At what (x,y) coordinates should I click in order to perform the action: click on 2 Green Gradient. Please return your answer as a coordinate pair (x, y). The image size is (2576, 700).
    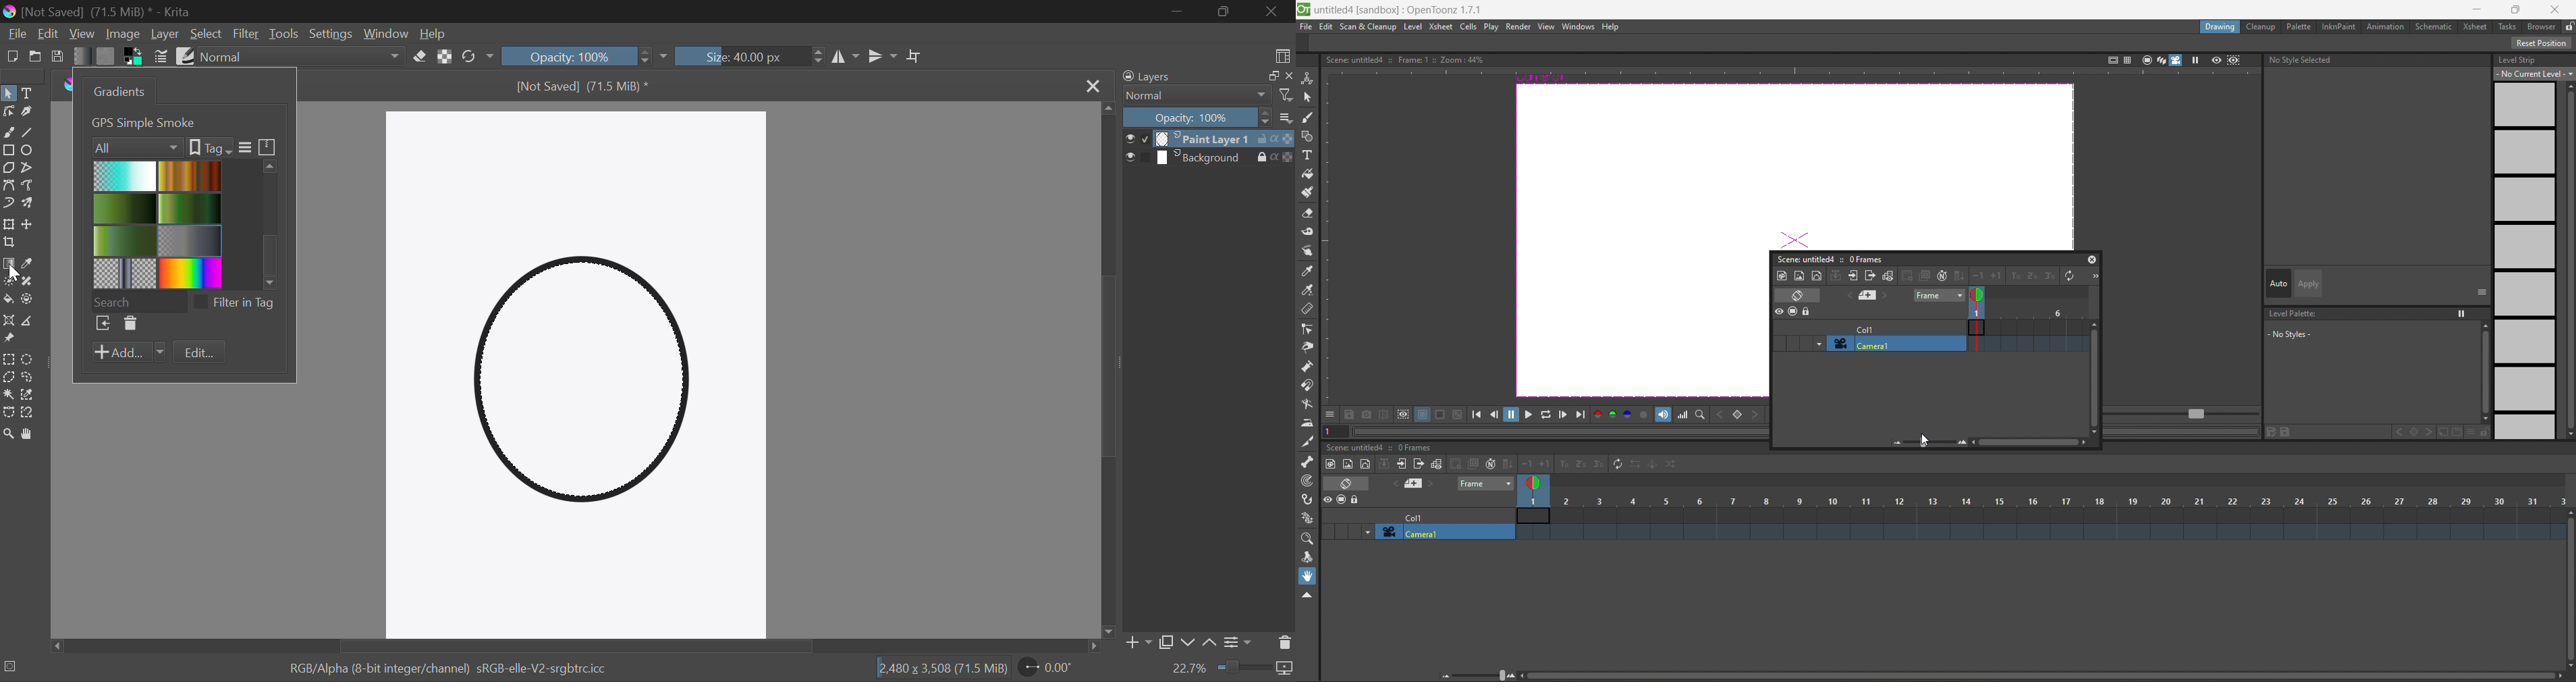
    Looking at the image, I should click on (127, 210).